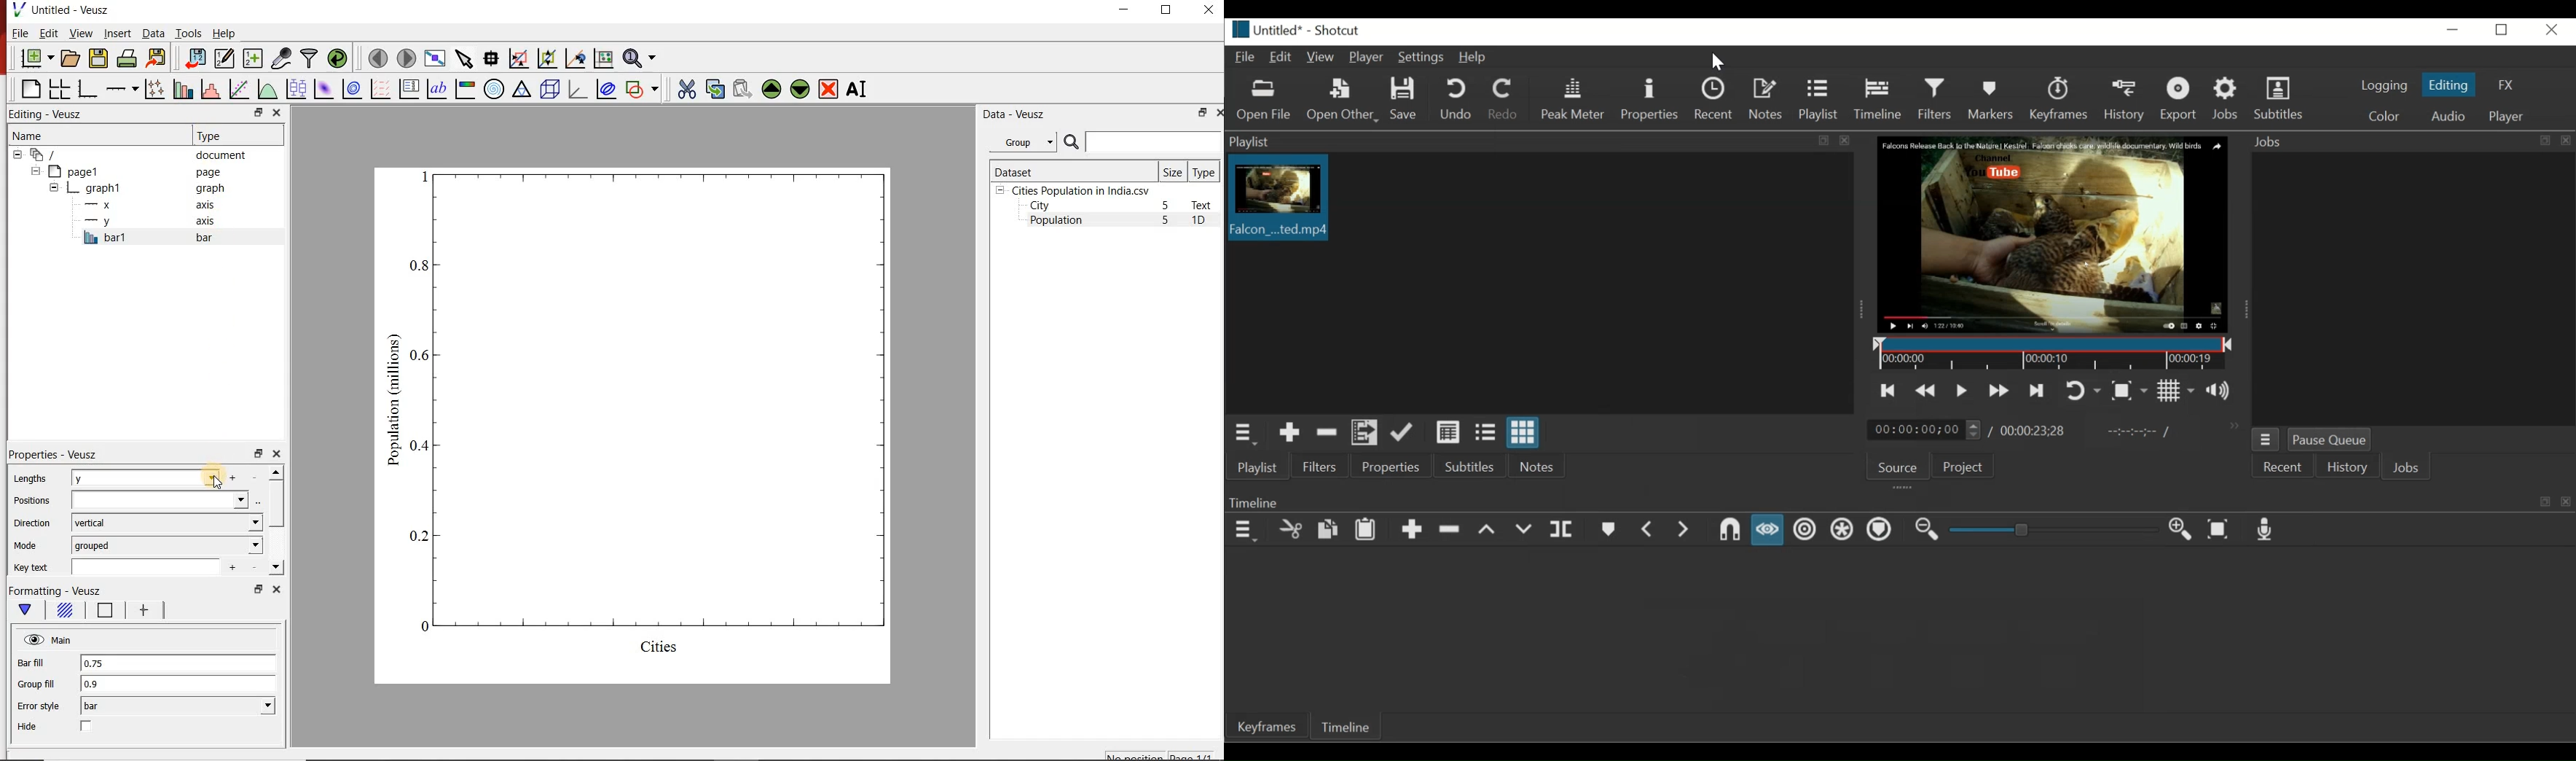 The height and width of the screenshot is (784, 2576). What do you see at coordinates (1561, 530) in the screenshot?
I see `Split at playhead` at bounding box center [1561, 530].